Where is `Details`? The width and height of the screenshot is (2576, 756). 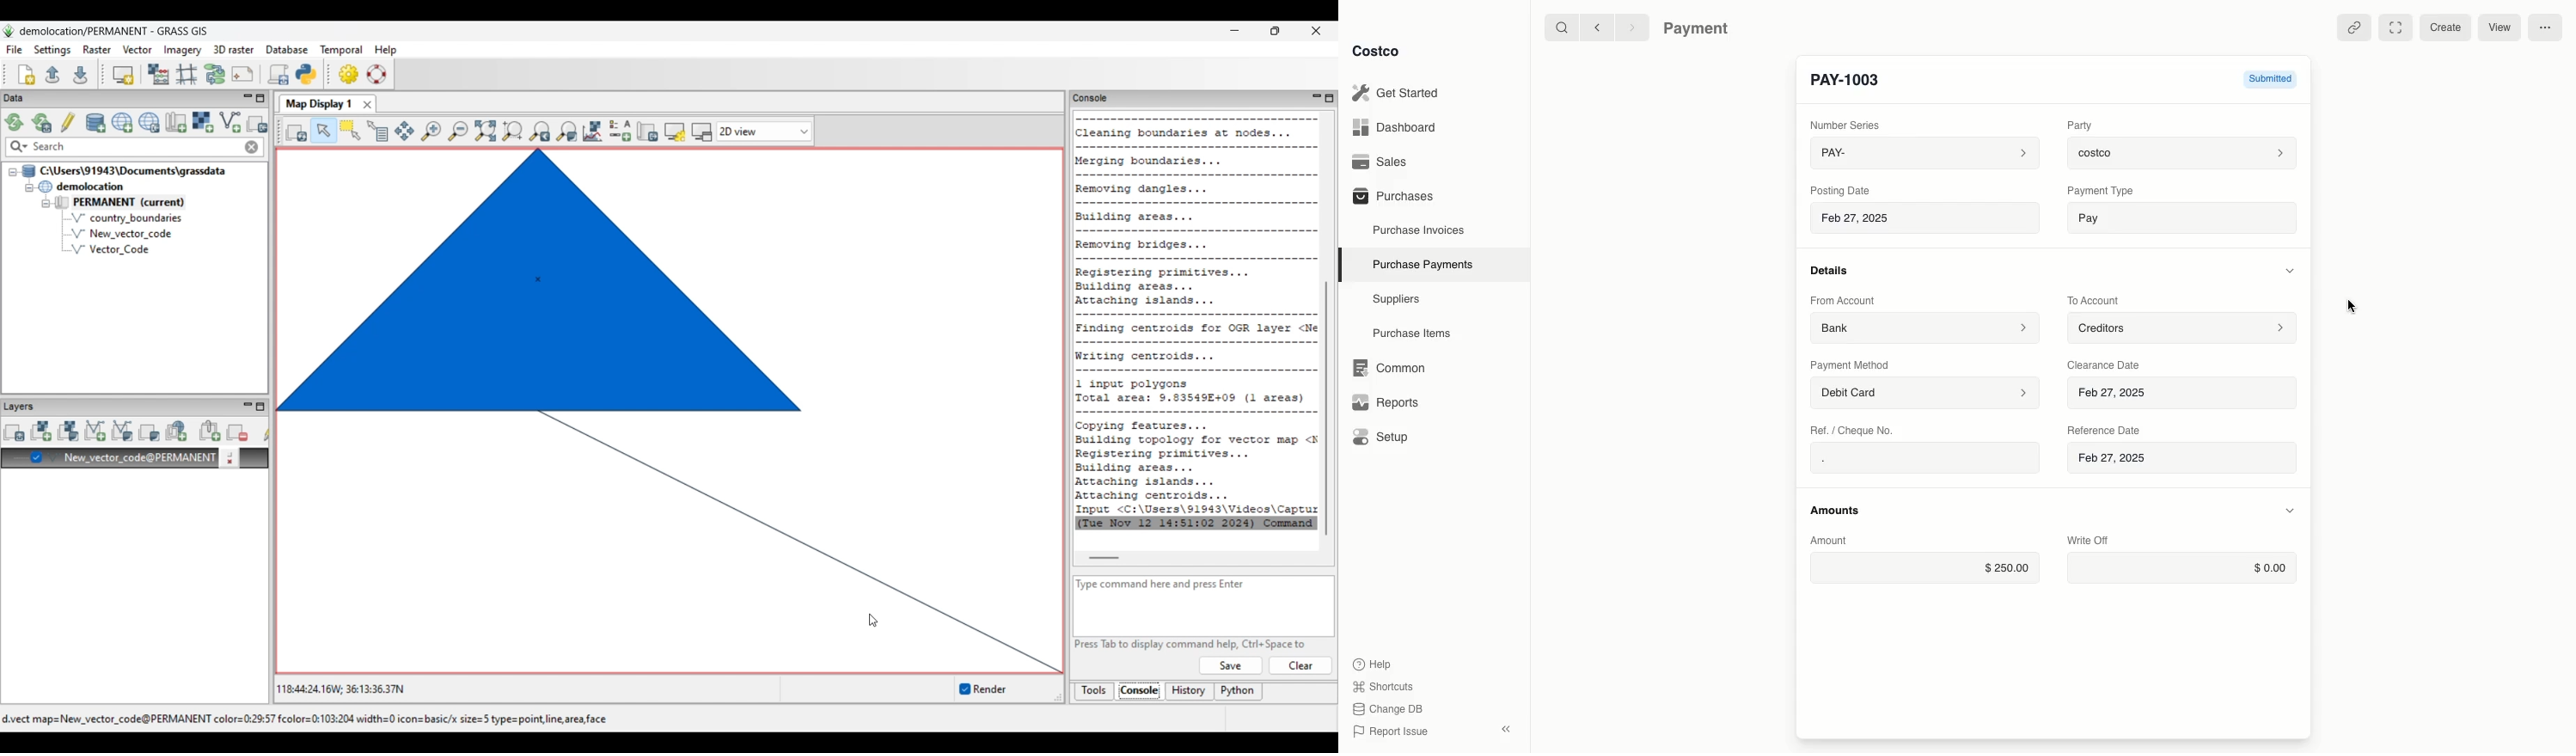
Details is located at coordinates (1834, 270).